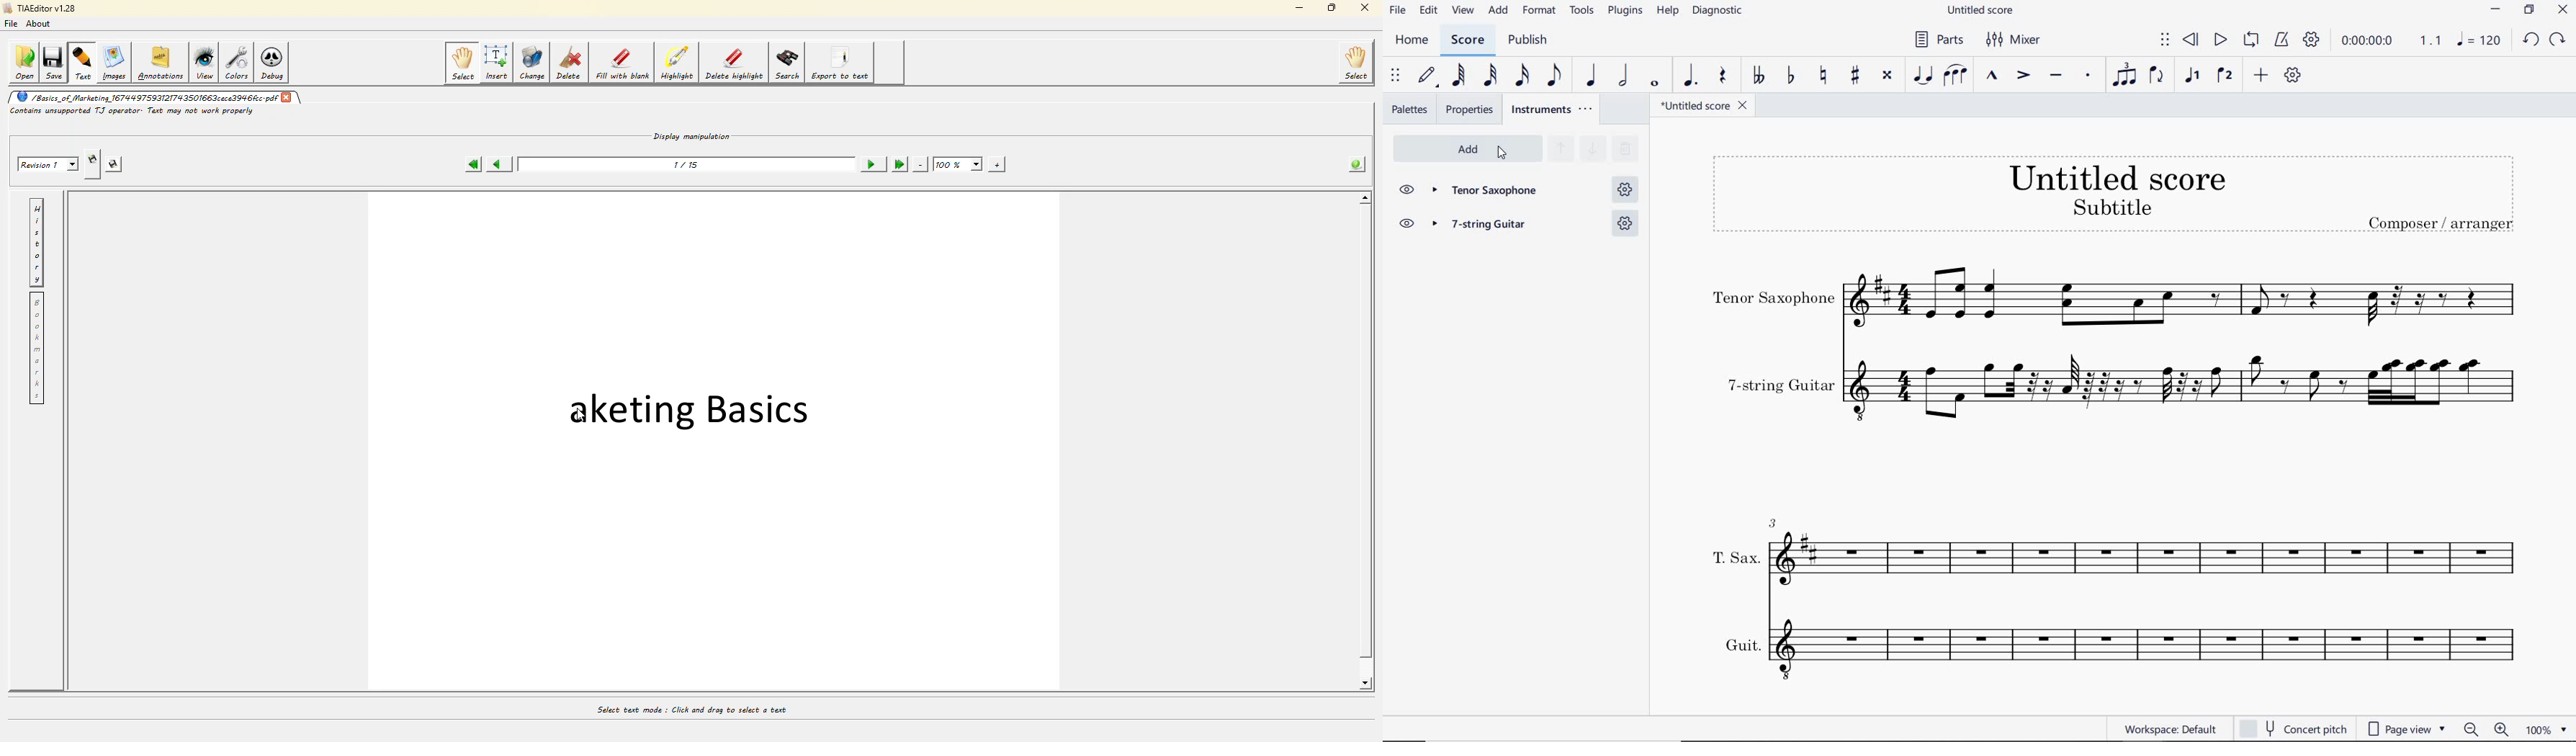 The height and width of the screenshot is (756, 2576). I want to click on up, so click(1560, 149).